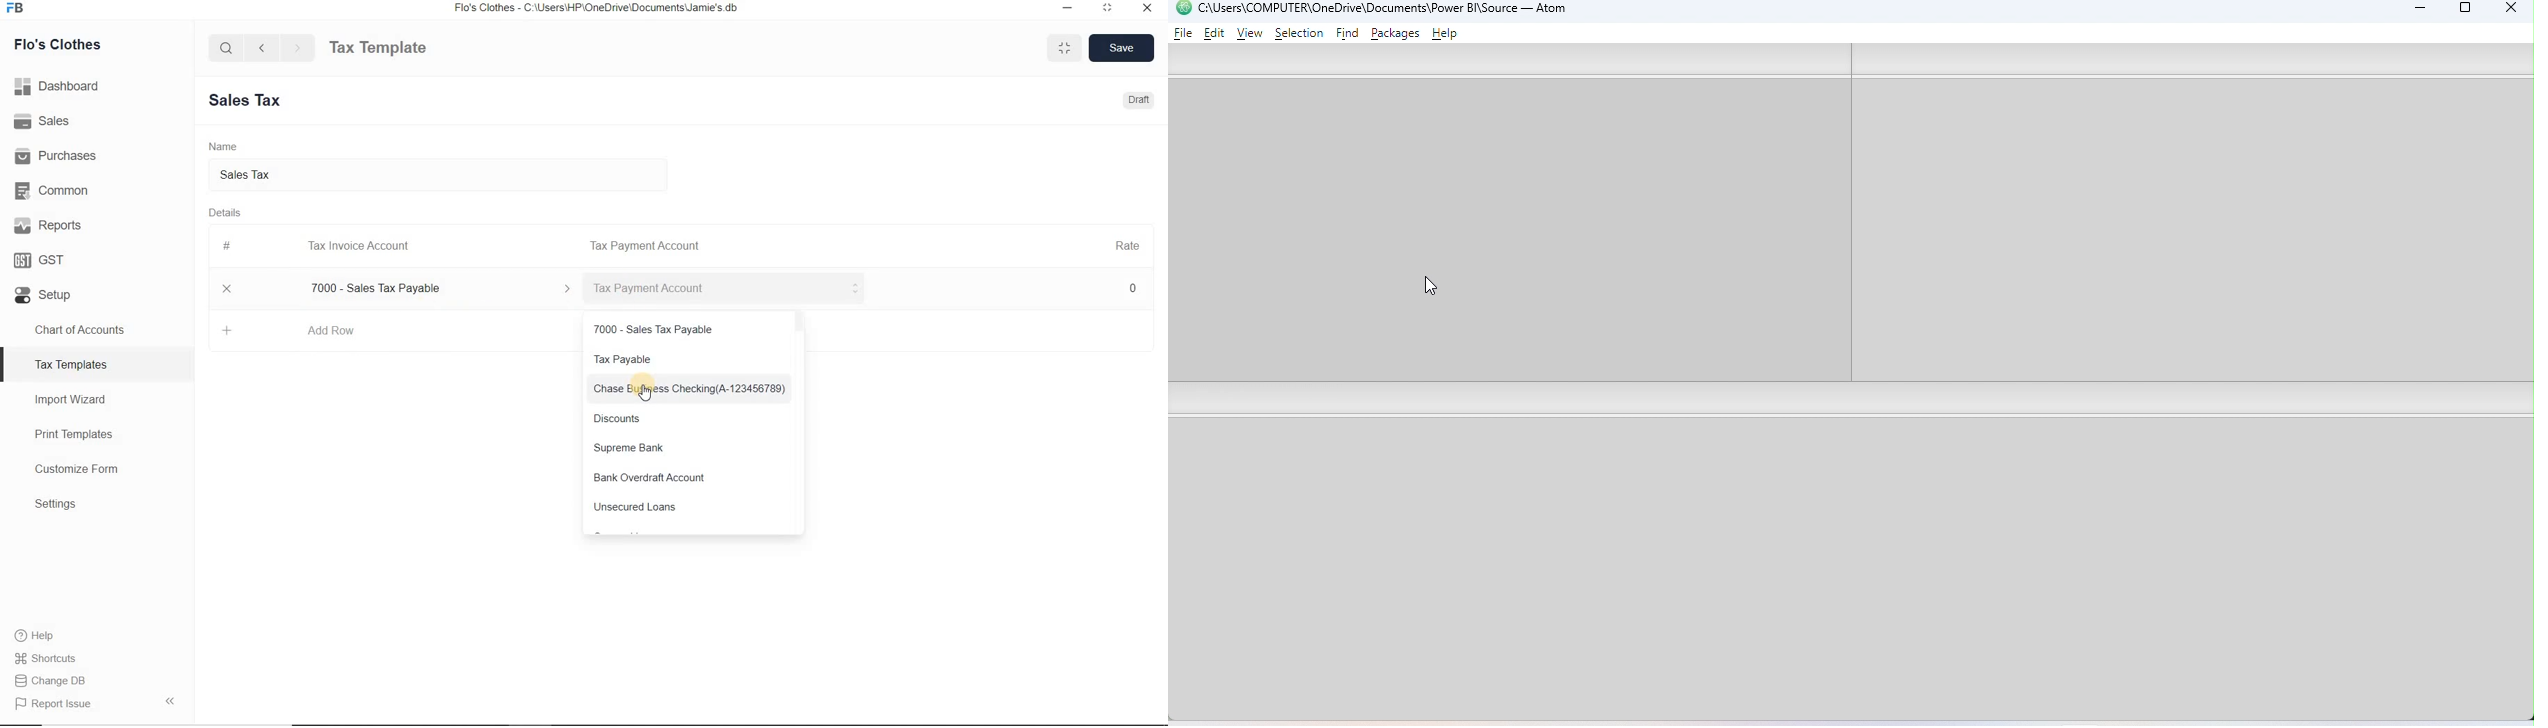 This screenshot has width=2548, height=728. What do you see at coordinates (691, 418) in the screenshot?
I see `Discounts.` at bounding box center [691, 418].